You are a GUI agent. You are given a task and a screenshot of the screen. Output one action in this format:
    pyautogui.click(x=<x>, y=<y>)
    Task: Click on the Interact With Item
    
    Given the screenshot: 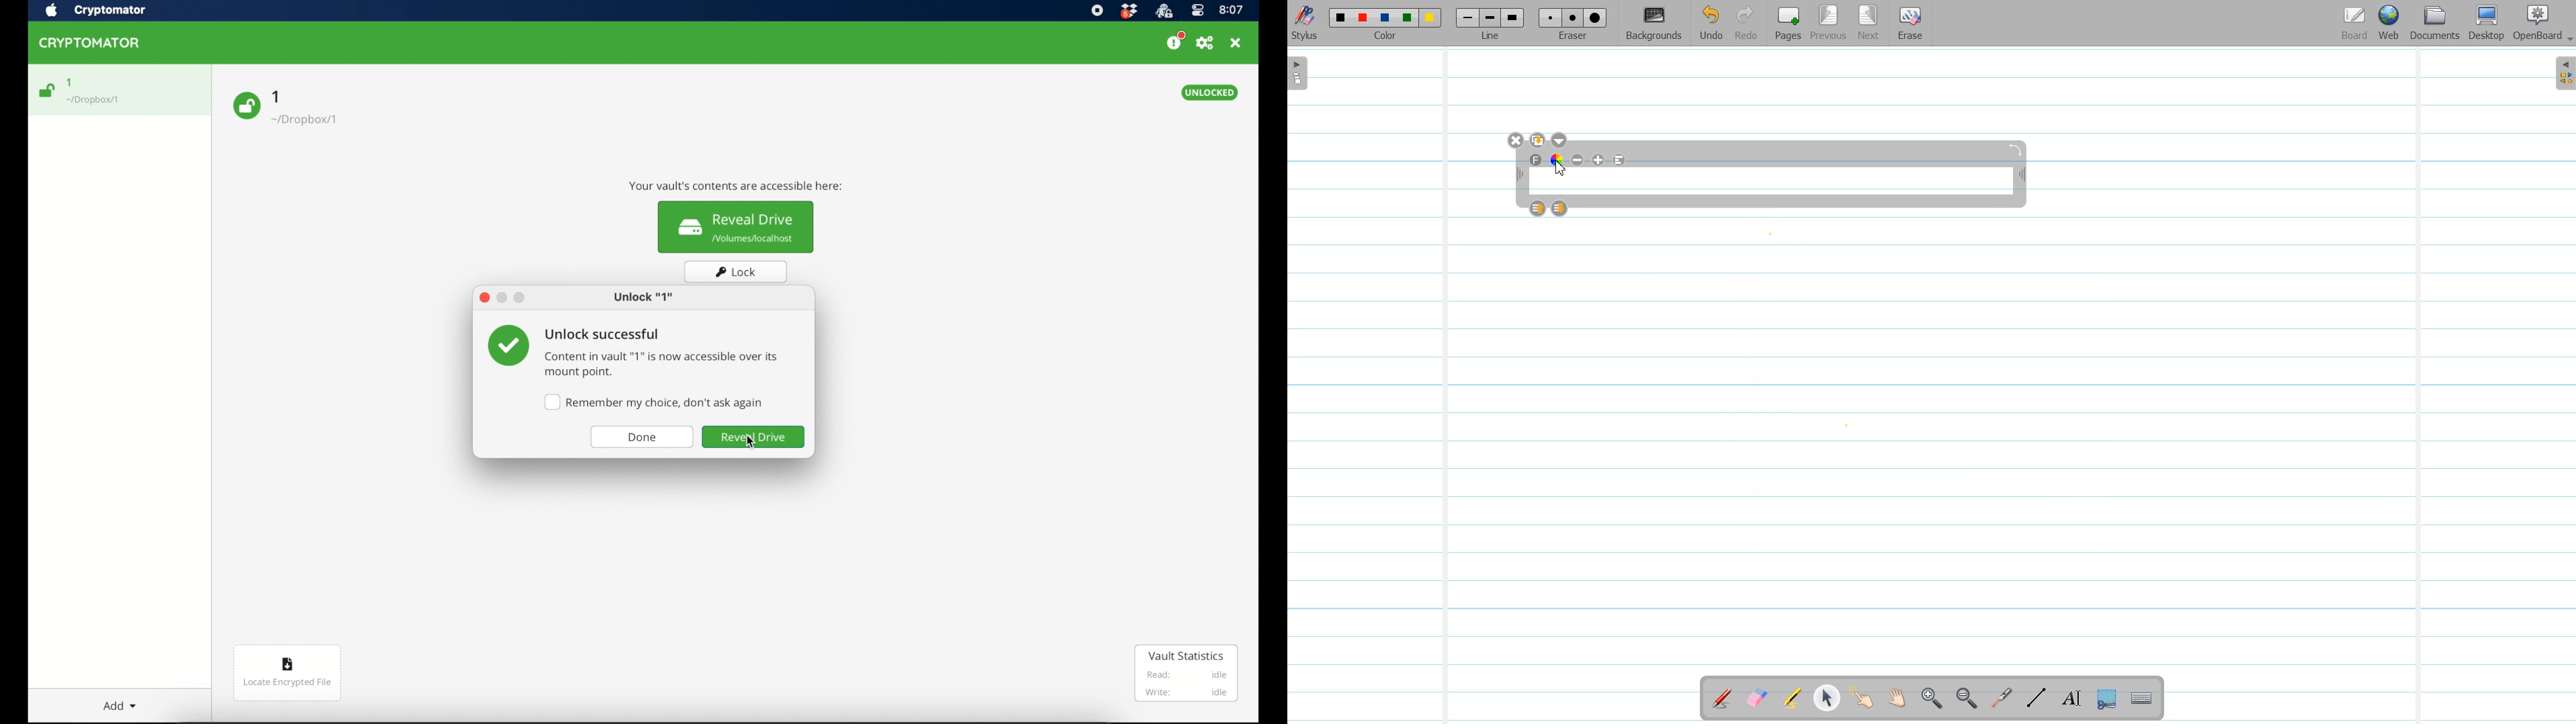 What is the action you would take?
    pyautogui.click(x=1862, y=699)
    